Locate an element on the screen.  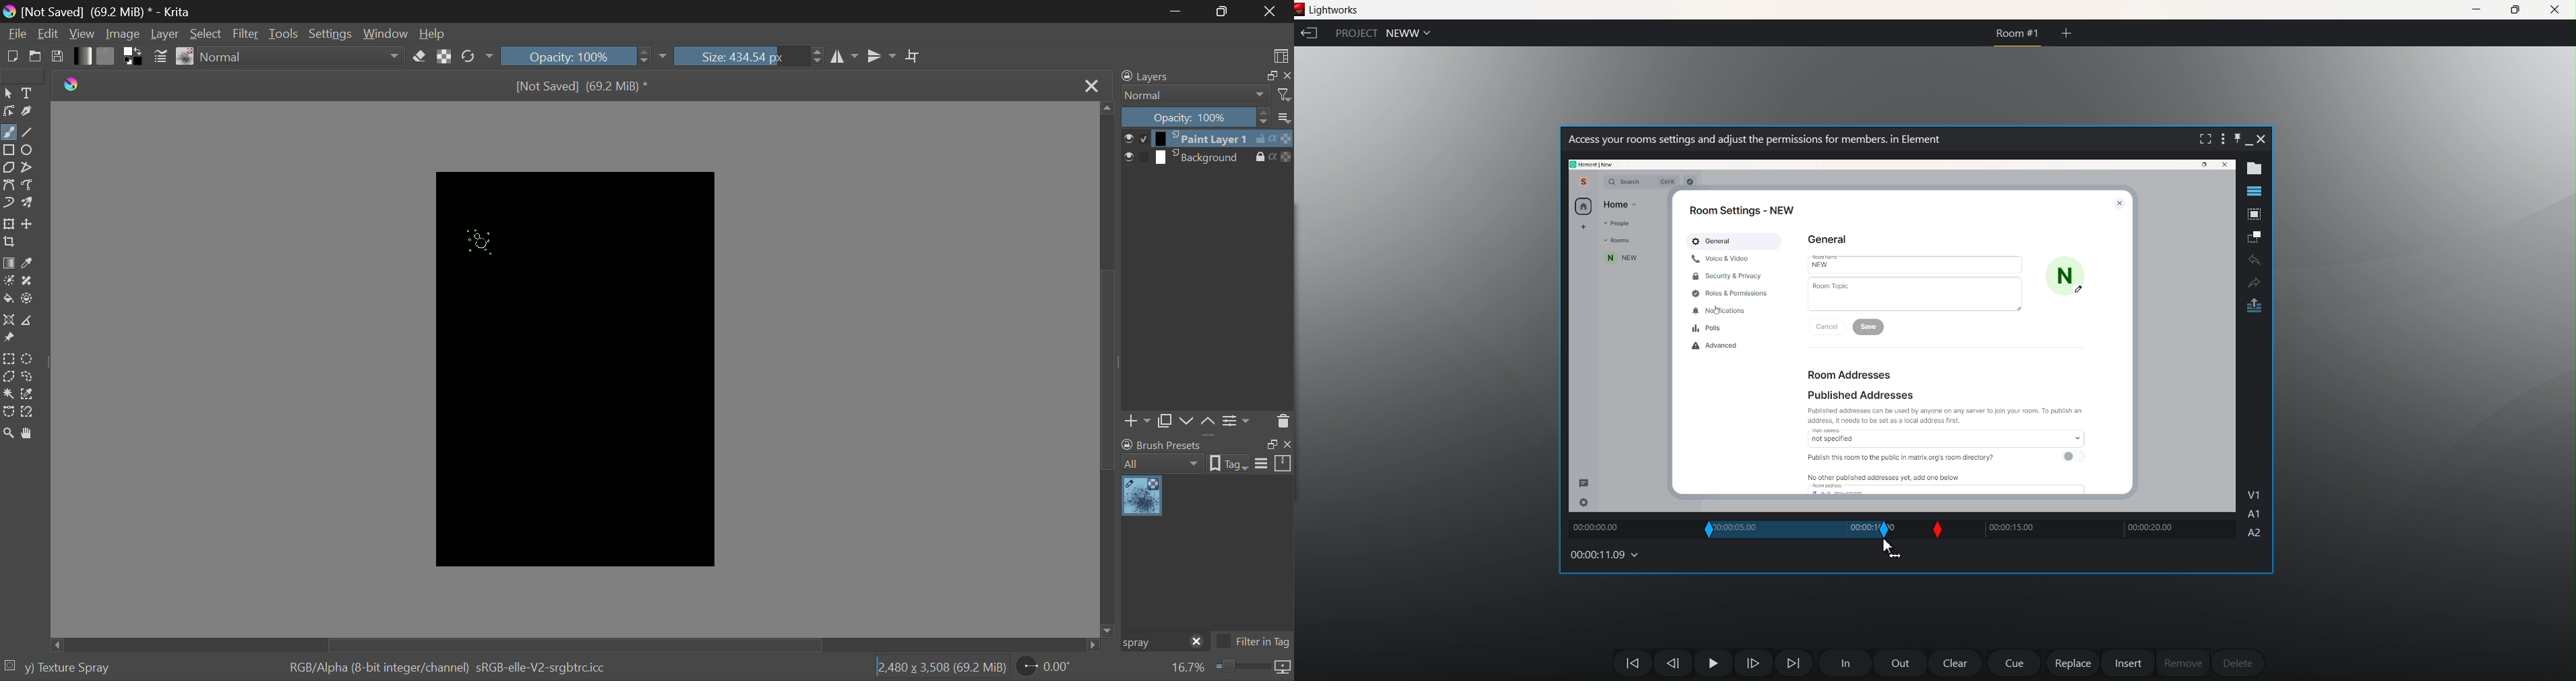
Gradient is located at coordinates (84, 56).